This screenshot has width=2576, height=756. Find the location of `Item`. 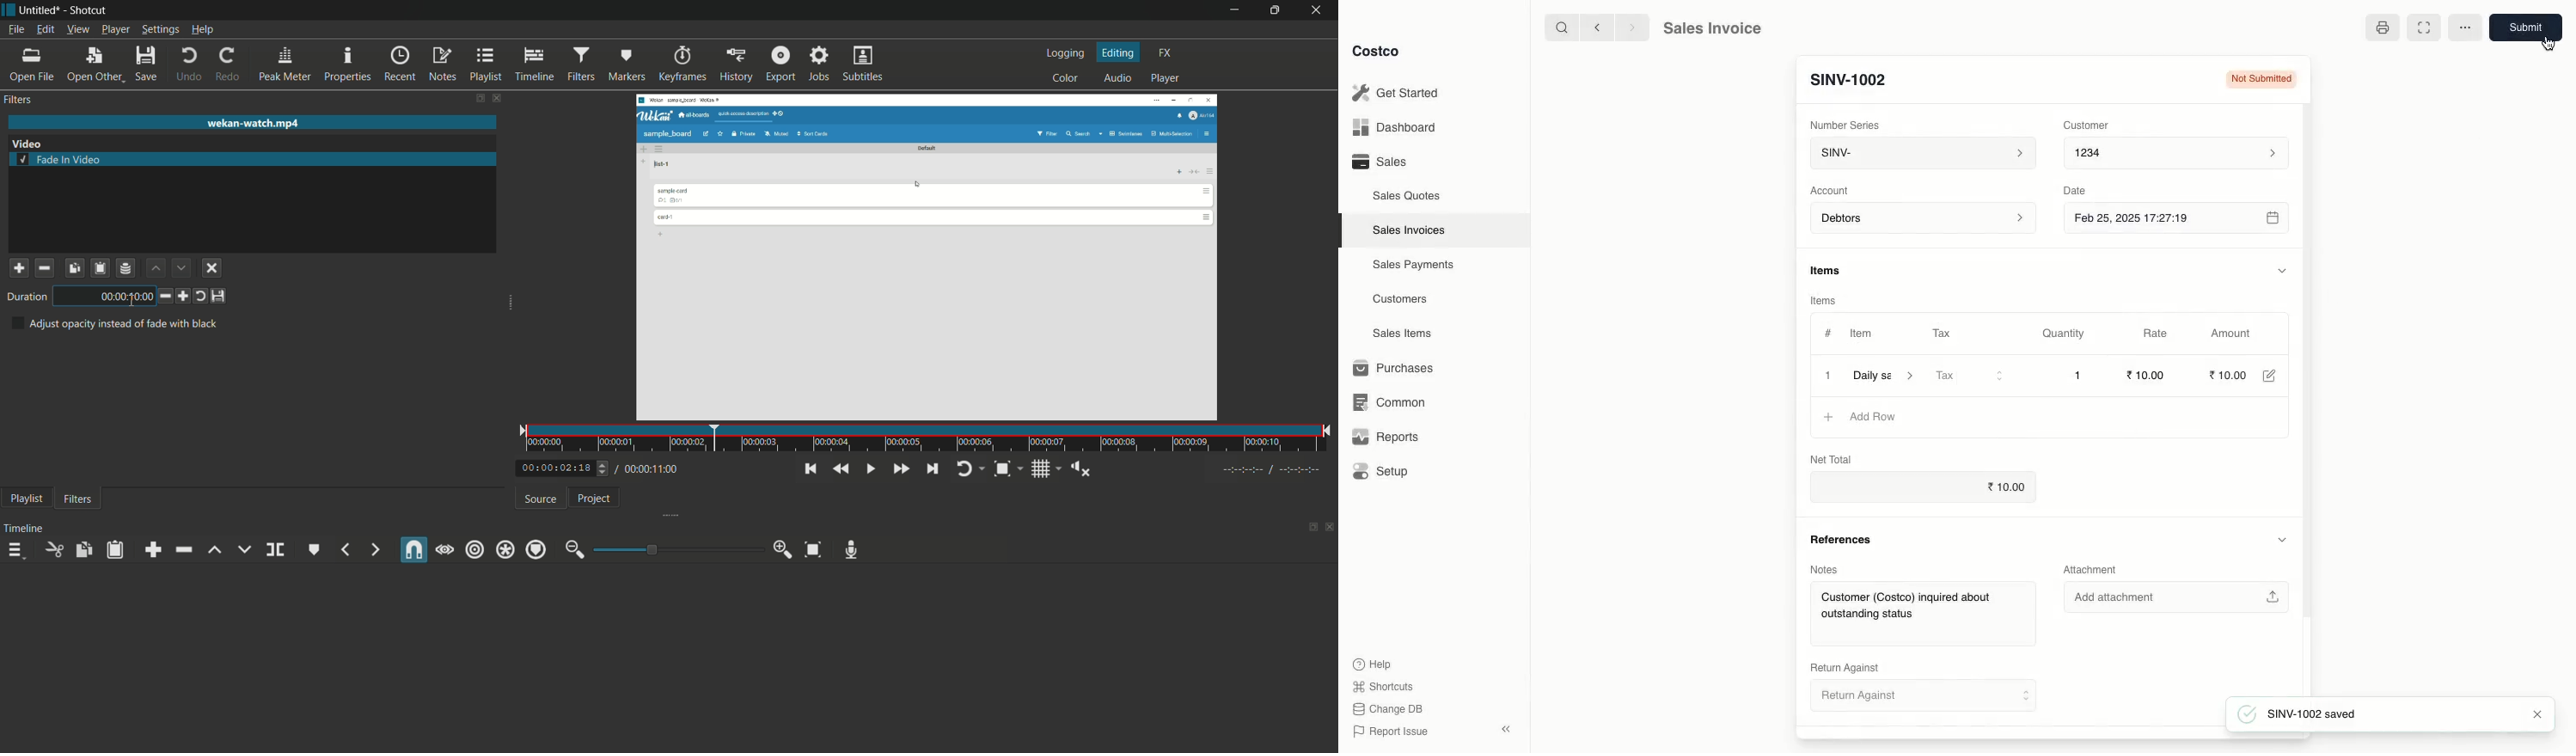

Item is located at coordinates (1863, 334).